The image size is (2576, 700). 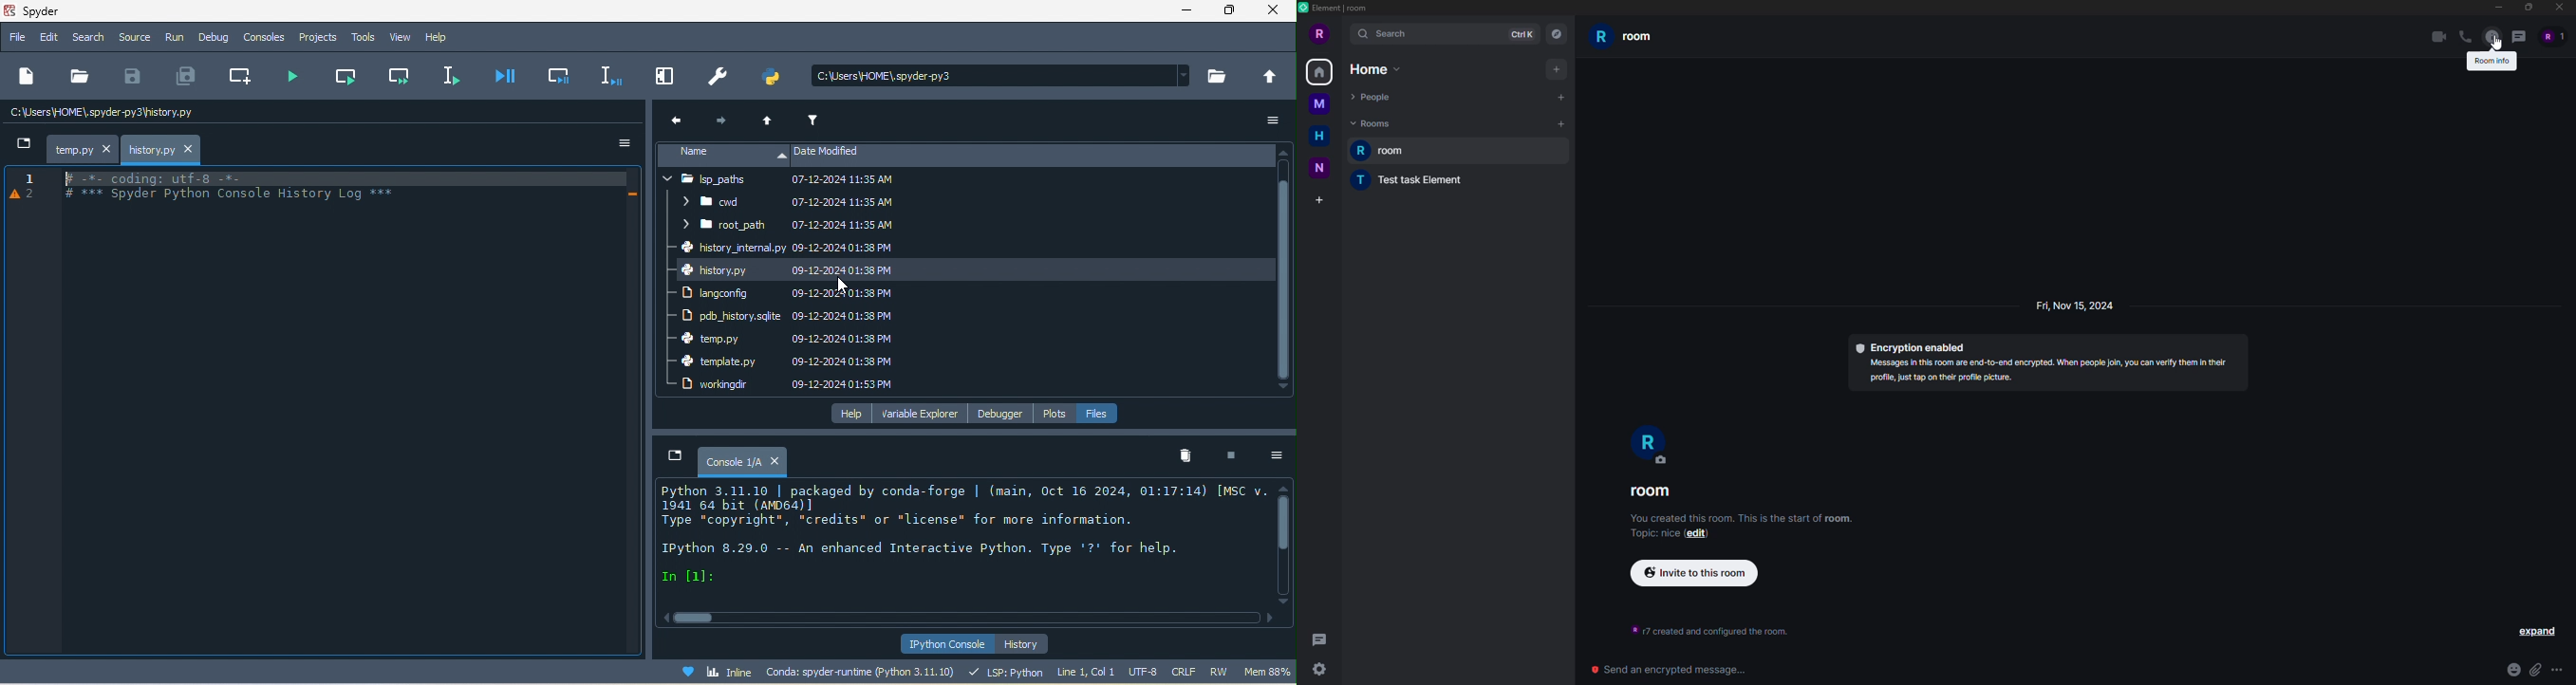 I want to click on debug file, so click(x=503, y=73).